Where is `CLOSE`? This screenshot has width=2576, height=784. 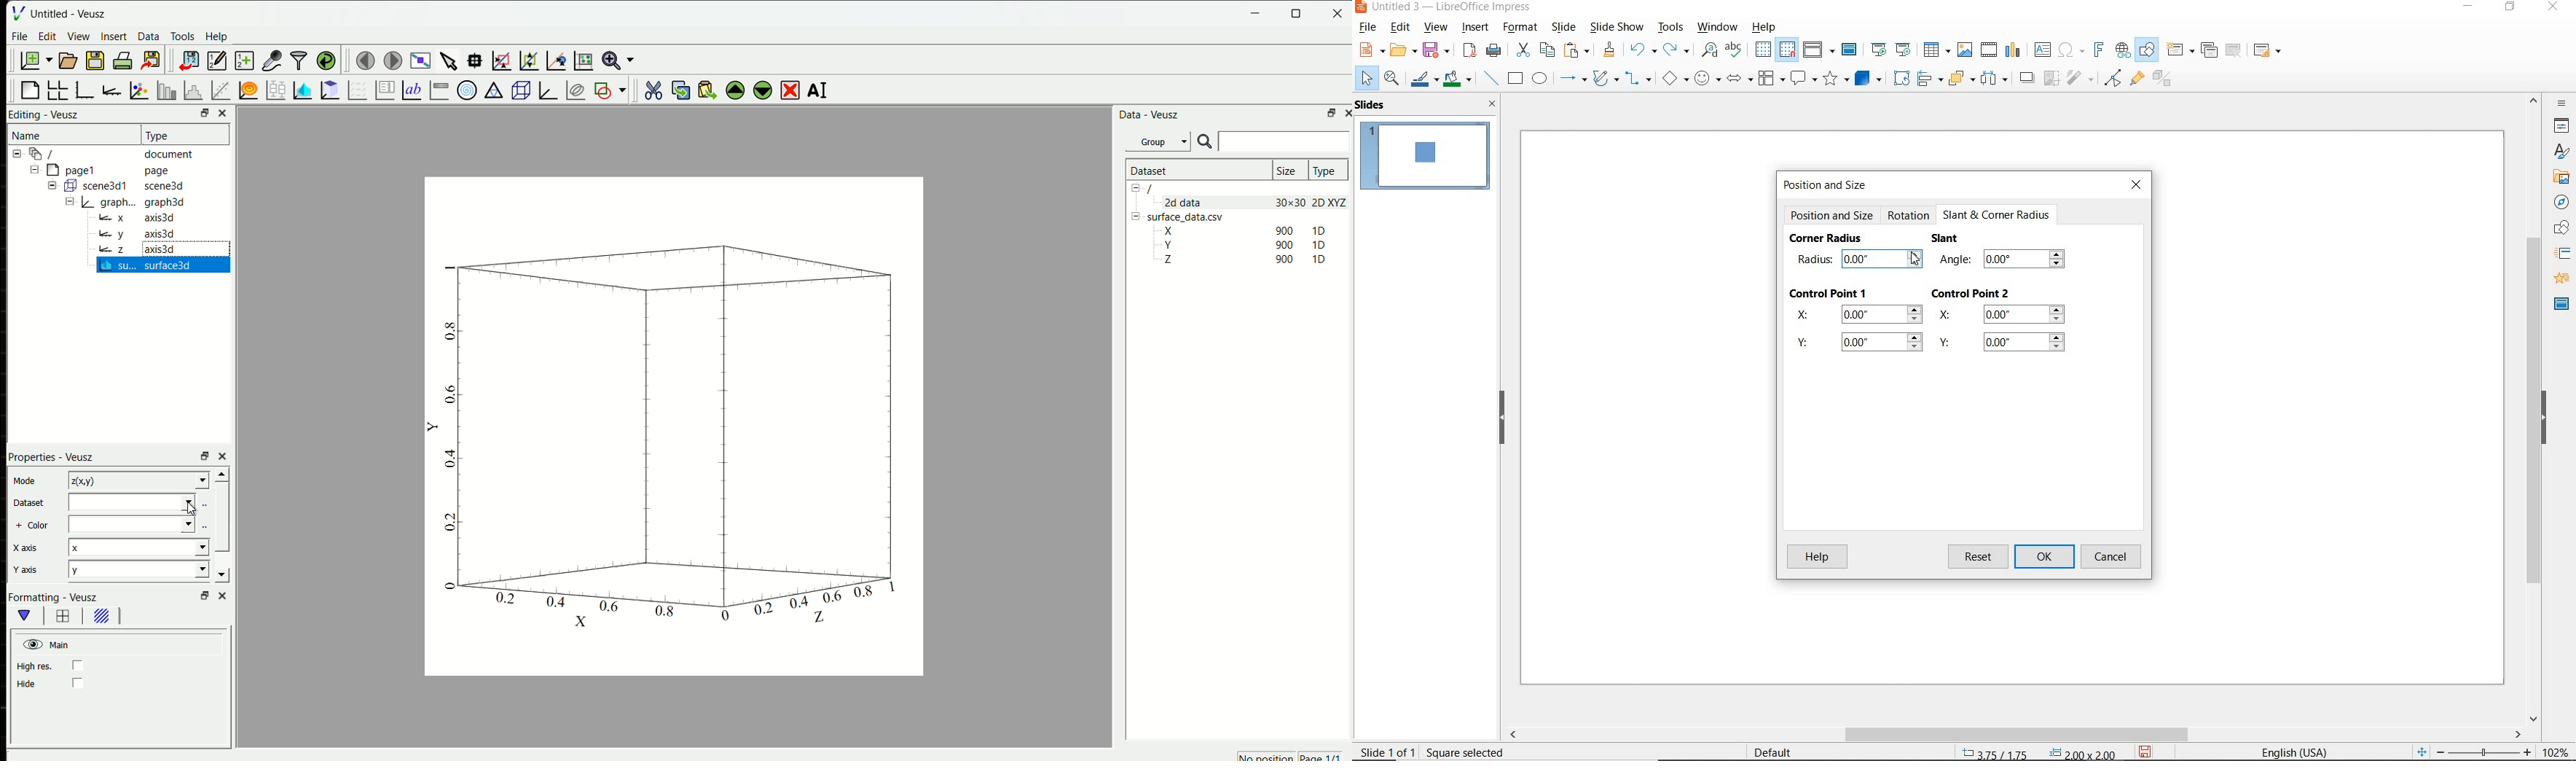
CLOSE is located at coordinates (2137, 187).